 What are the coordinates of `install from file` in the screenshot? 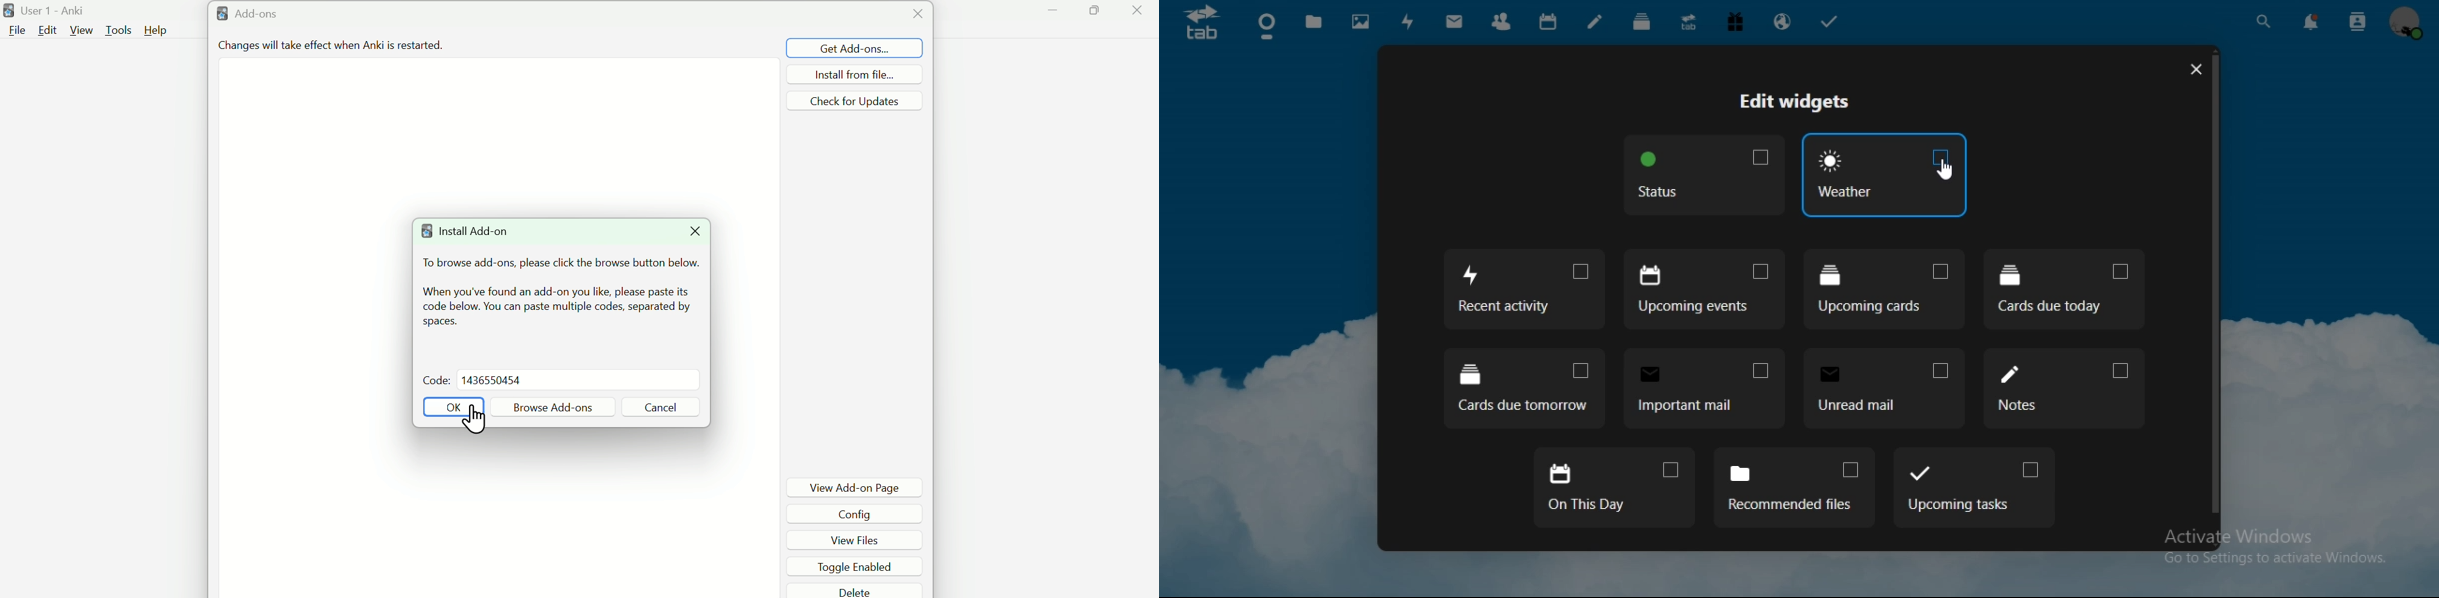 It's located at (854, 74).